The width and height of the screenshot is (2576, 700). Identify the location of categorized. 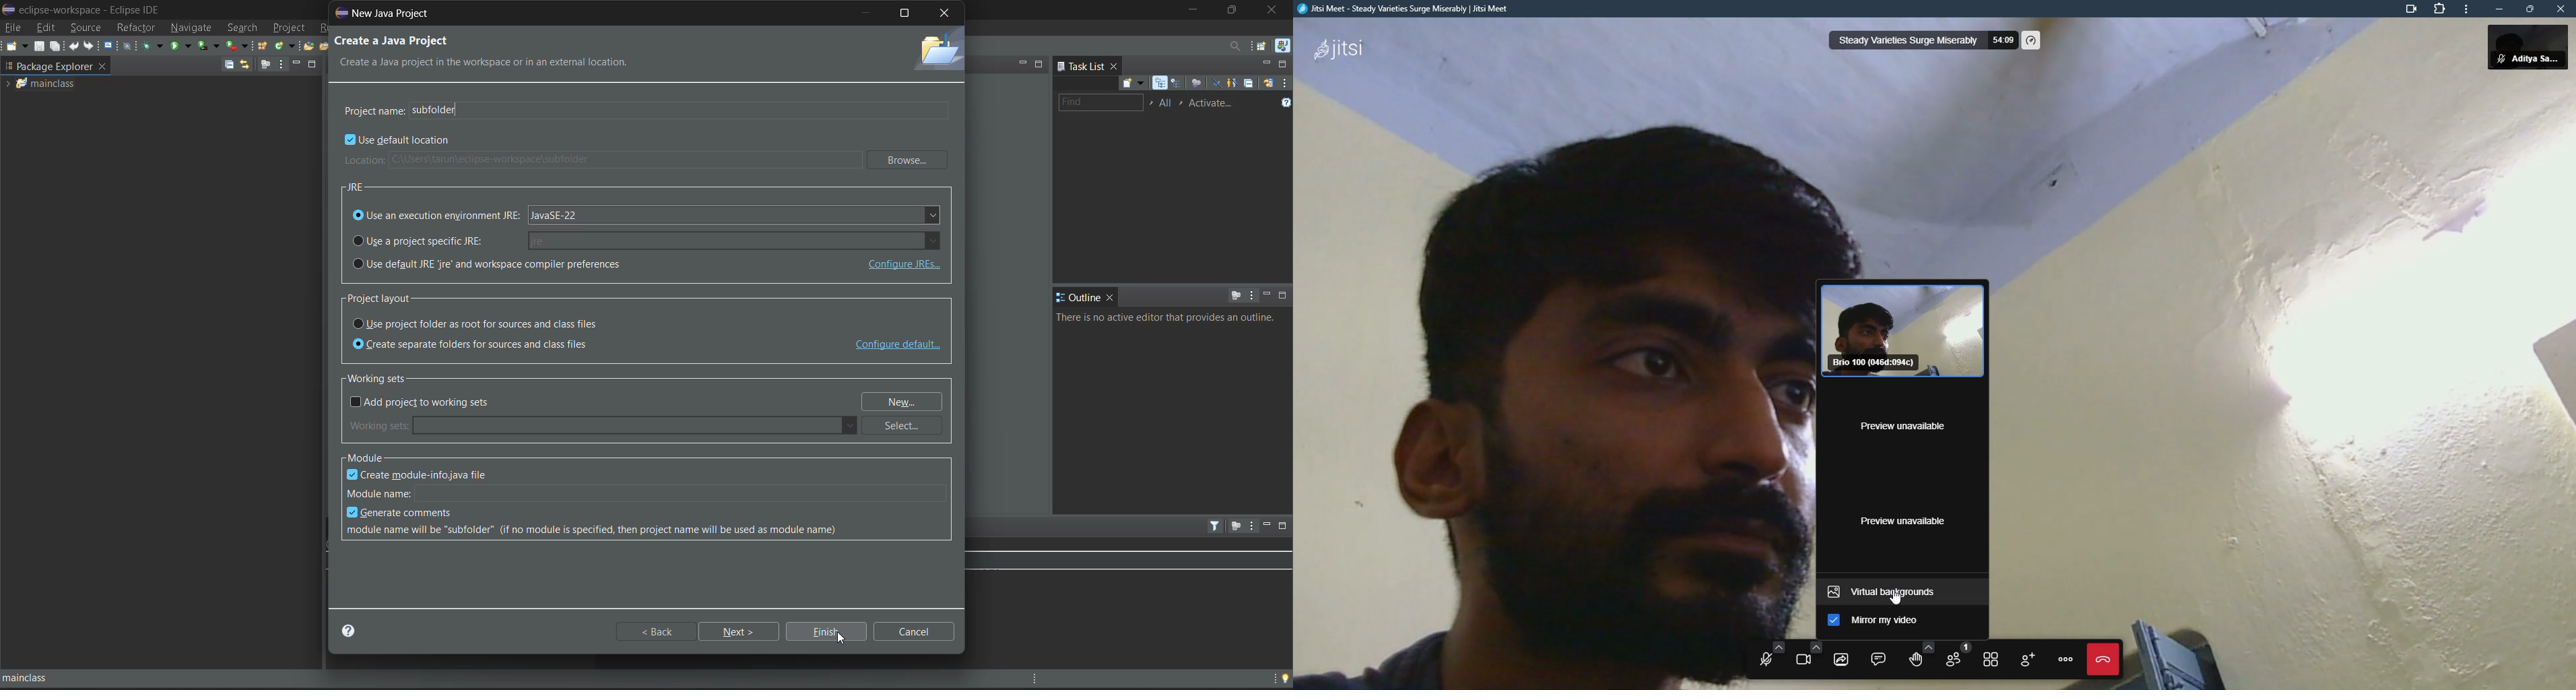
(1161, 83).